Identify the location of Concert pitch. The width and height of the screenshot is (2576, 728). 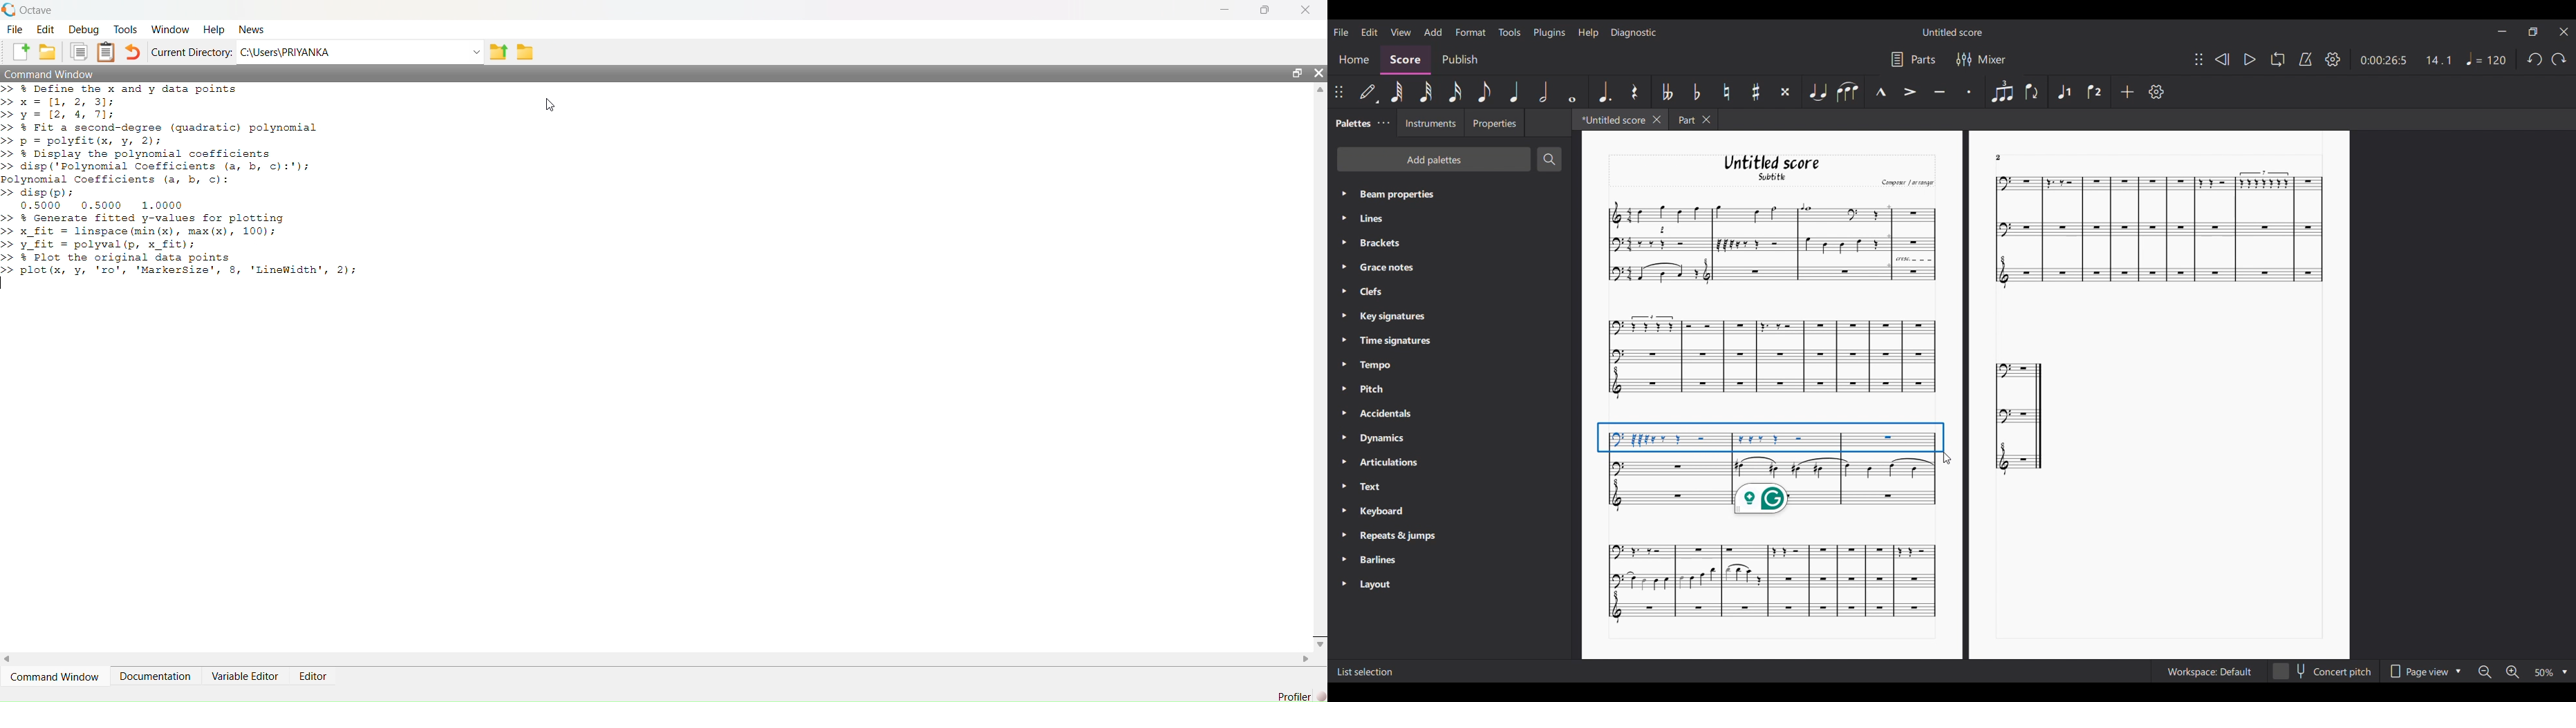
(2322, 671).